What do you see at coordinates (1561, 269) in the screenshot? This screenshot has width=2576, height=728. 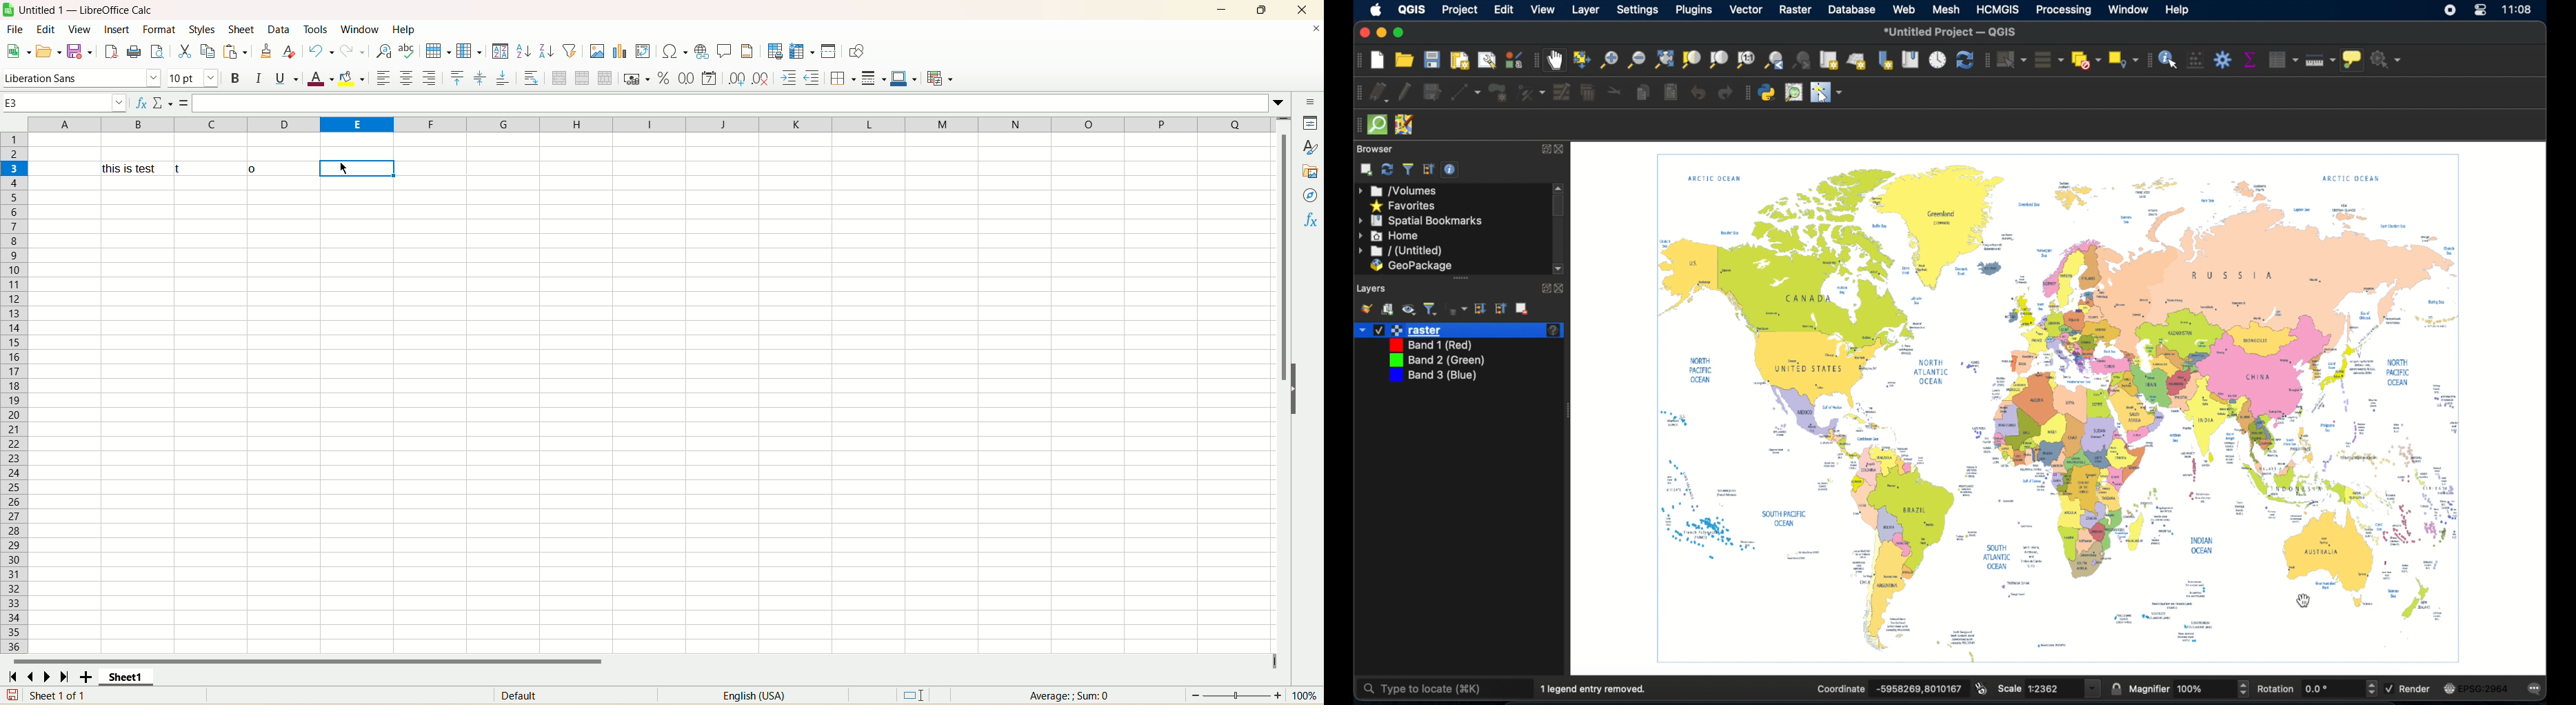 I see `scroll down arrow` at bounding box center [1561, 269].